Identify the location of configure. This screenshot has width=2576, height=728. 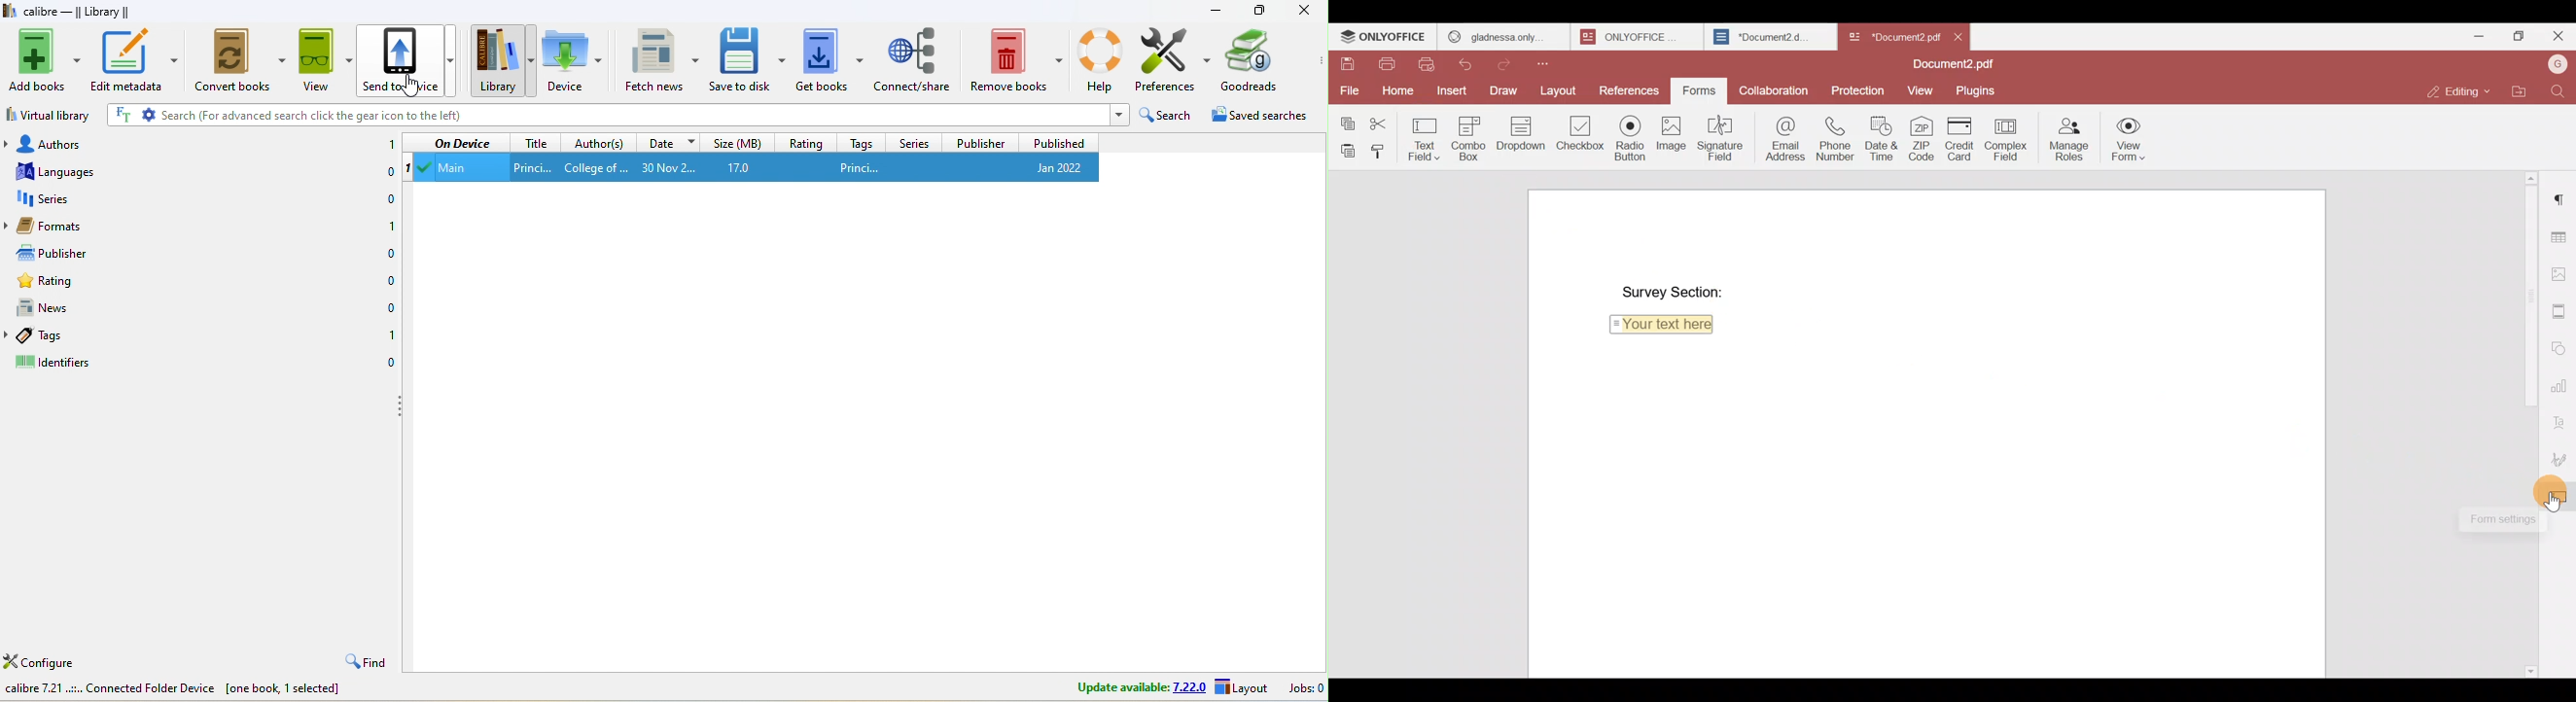
(38, 661).